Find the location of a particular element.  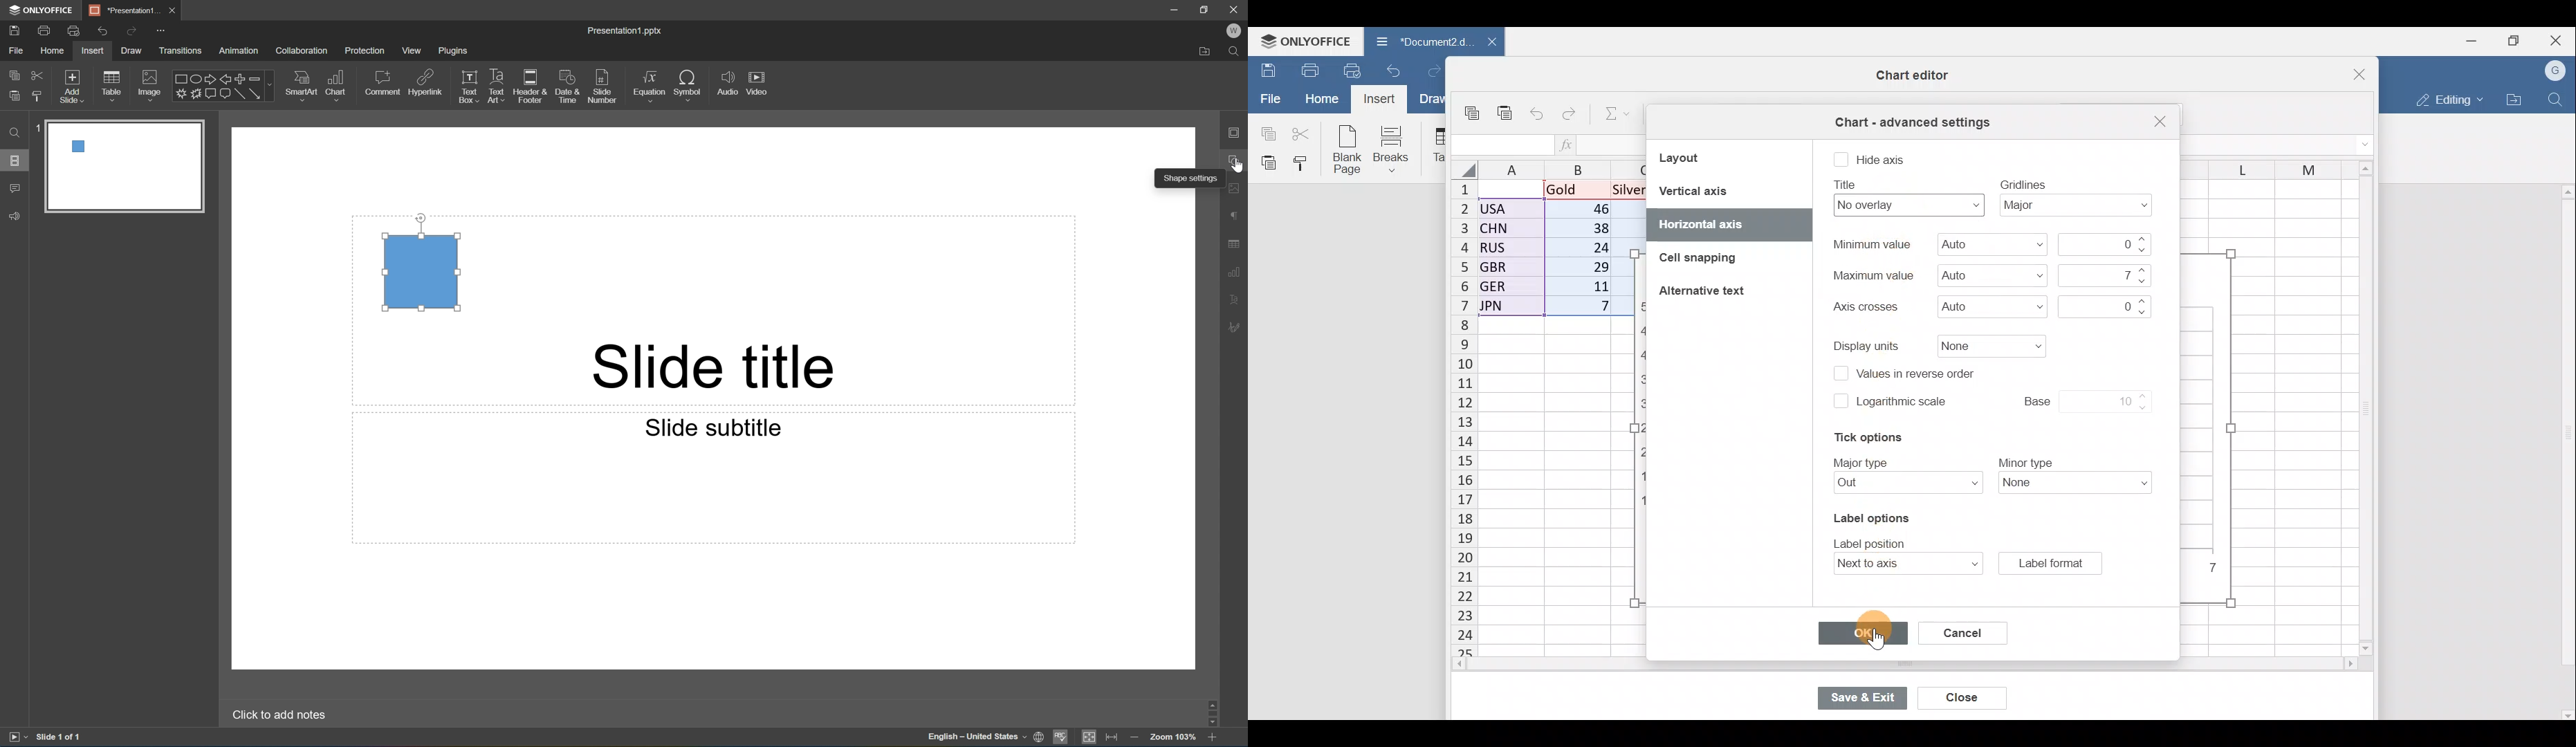

Start slideshow is located at coordinates (17, 737).